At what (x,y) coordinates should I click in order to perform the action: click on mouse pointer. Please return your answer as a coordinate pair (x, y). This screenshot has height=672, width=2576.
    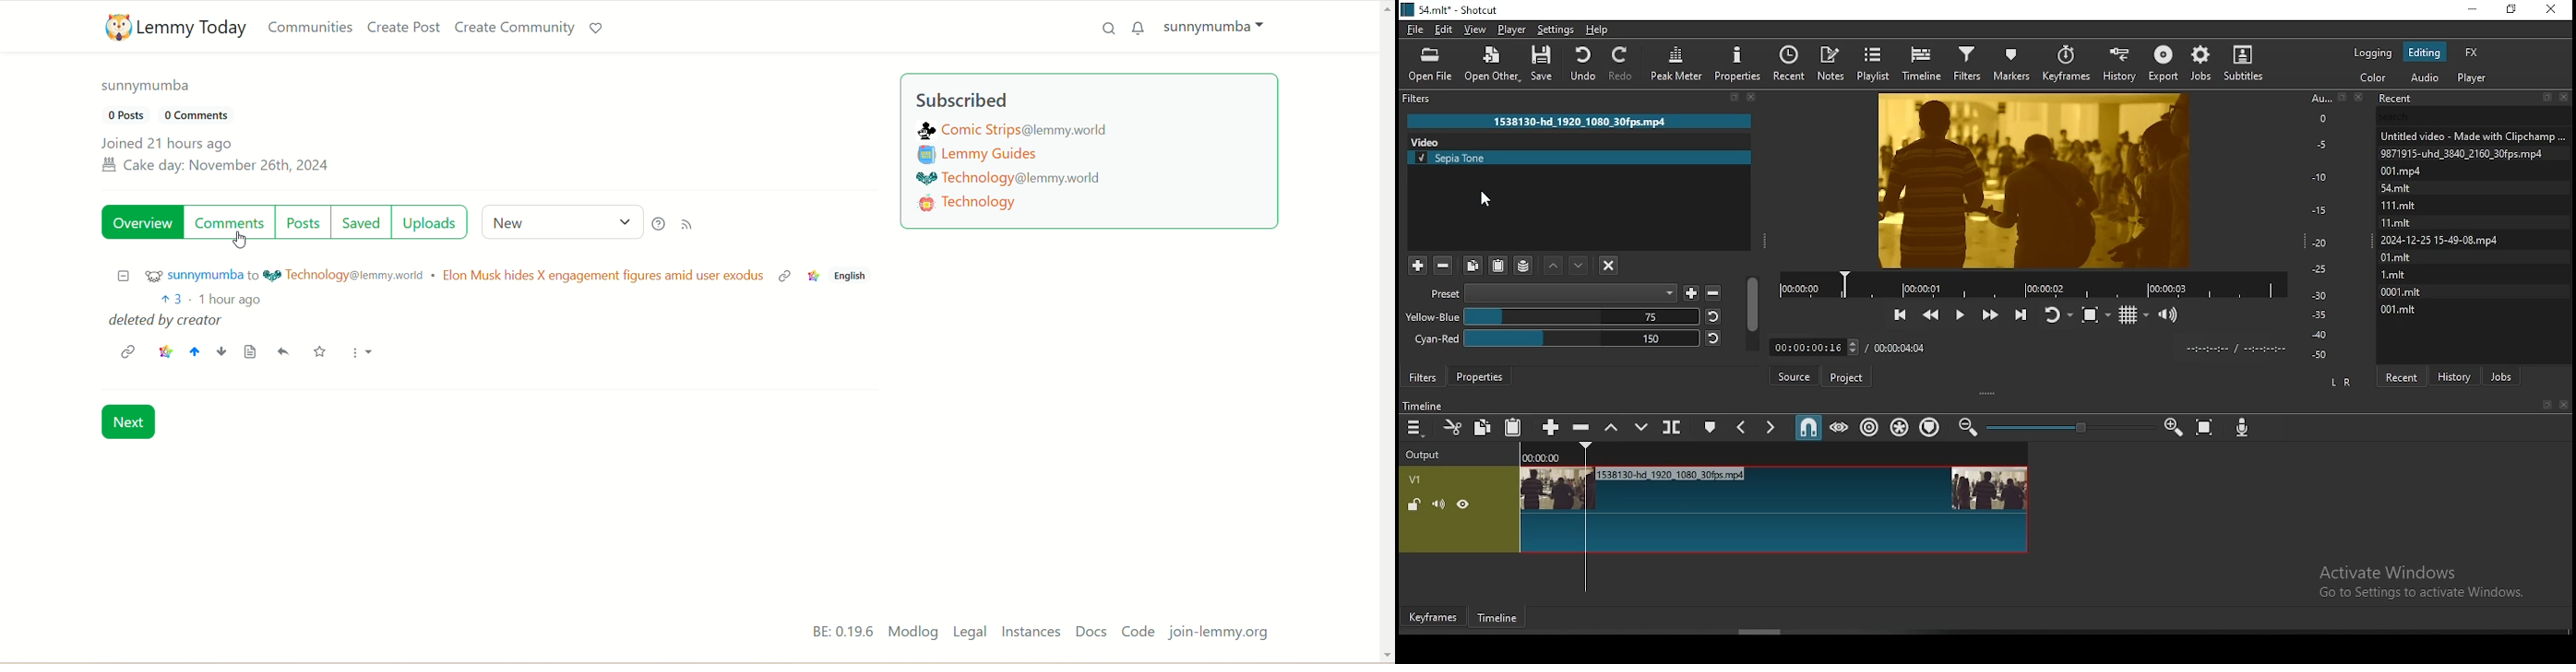
    Looking at the image, I should click on (1486, 201).